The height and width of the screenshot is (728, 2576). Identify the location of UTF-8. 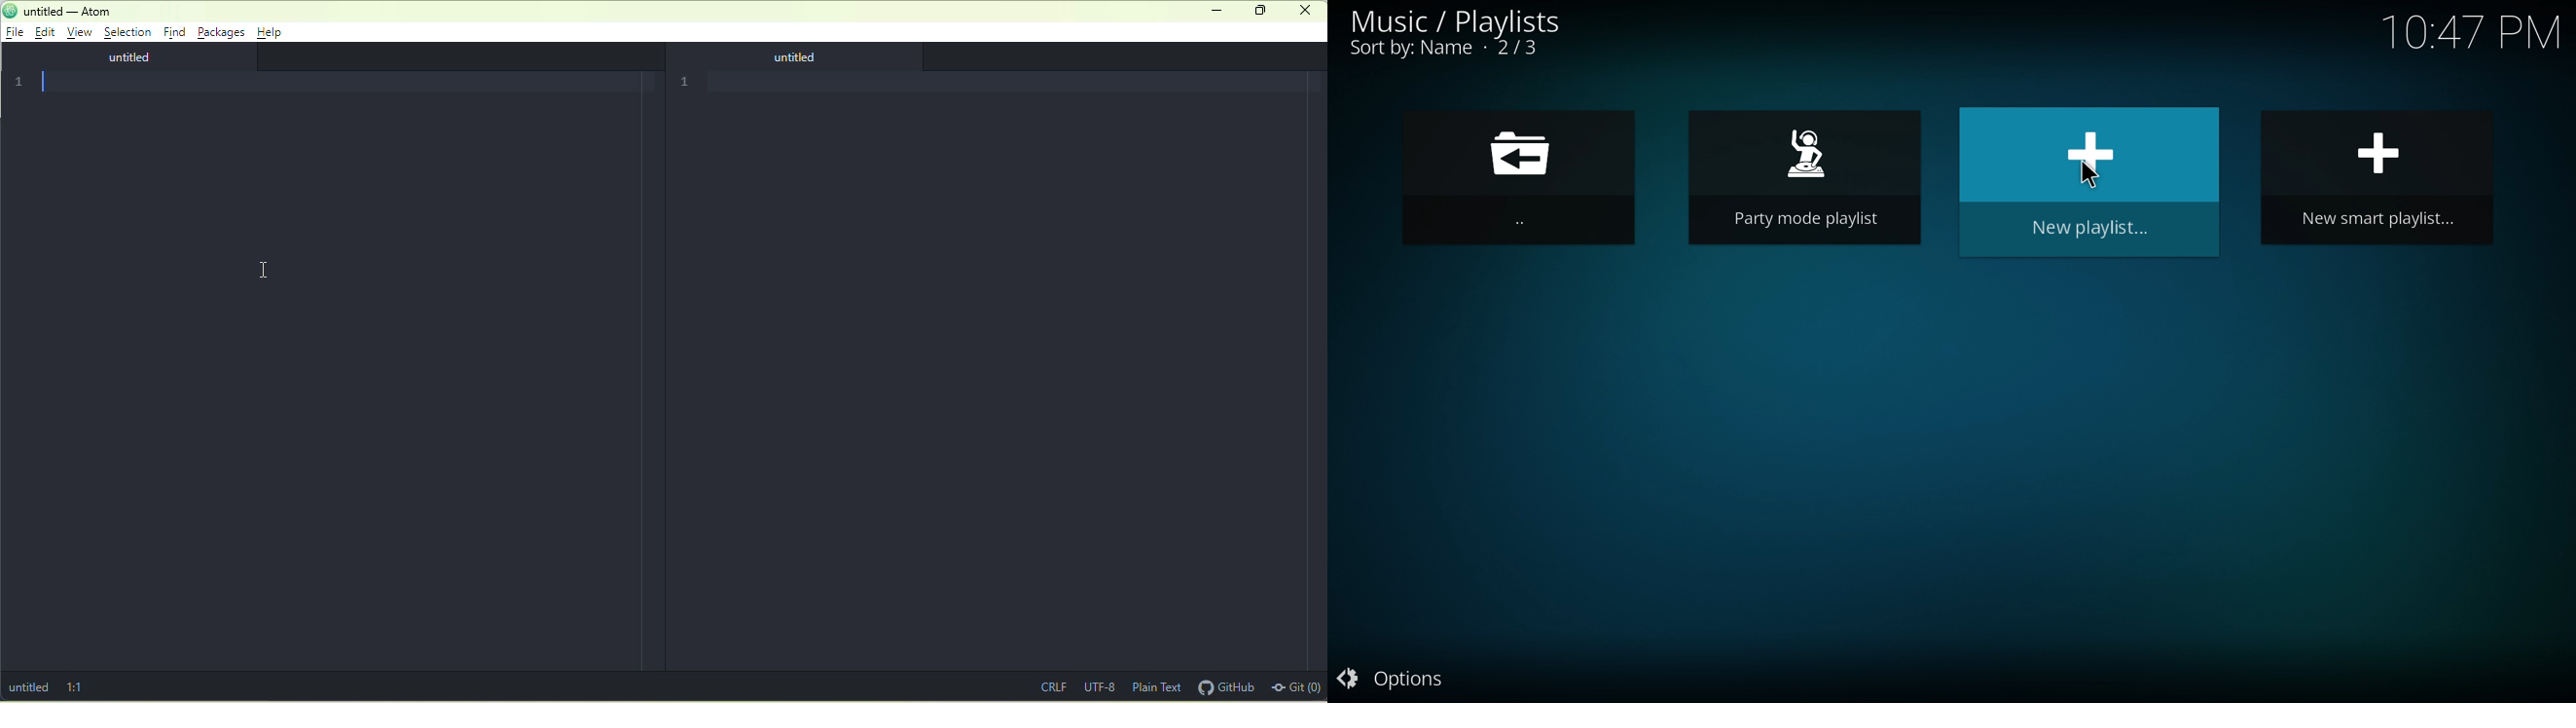
(1100, 684).